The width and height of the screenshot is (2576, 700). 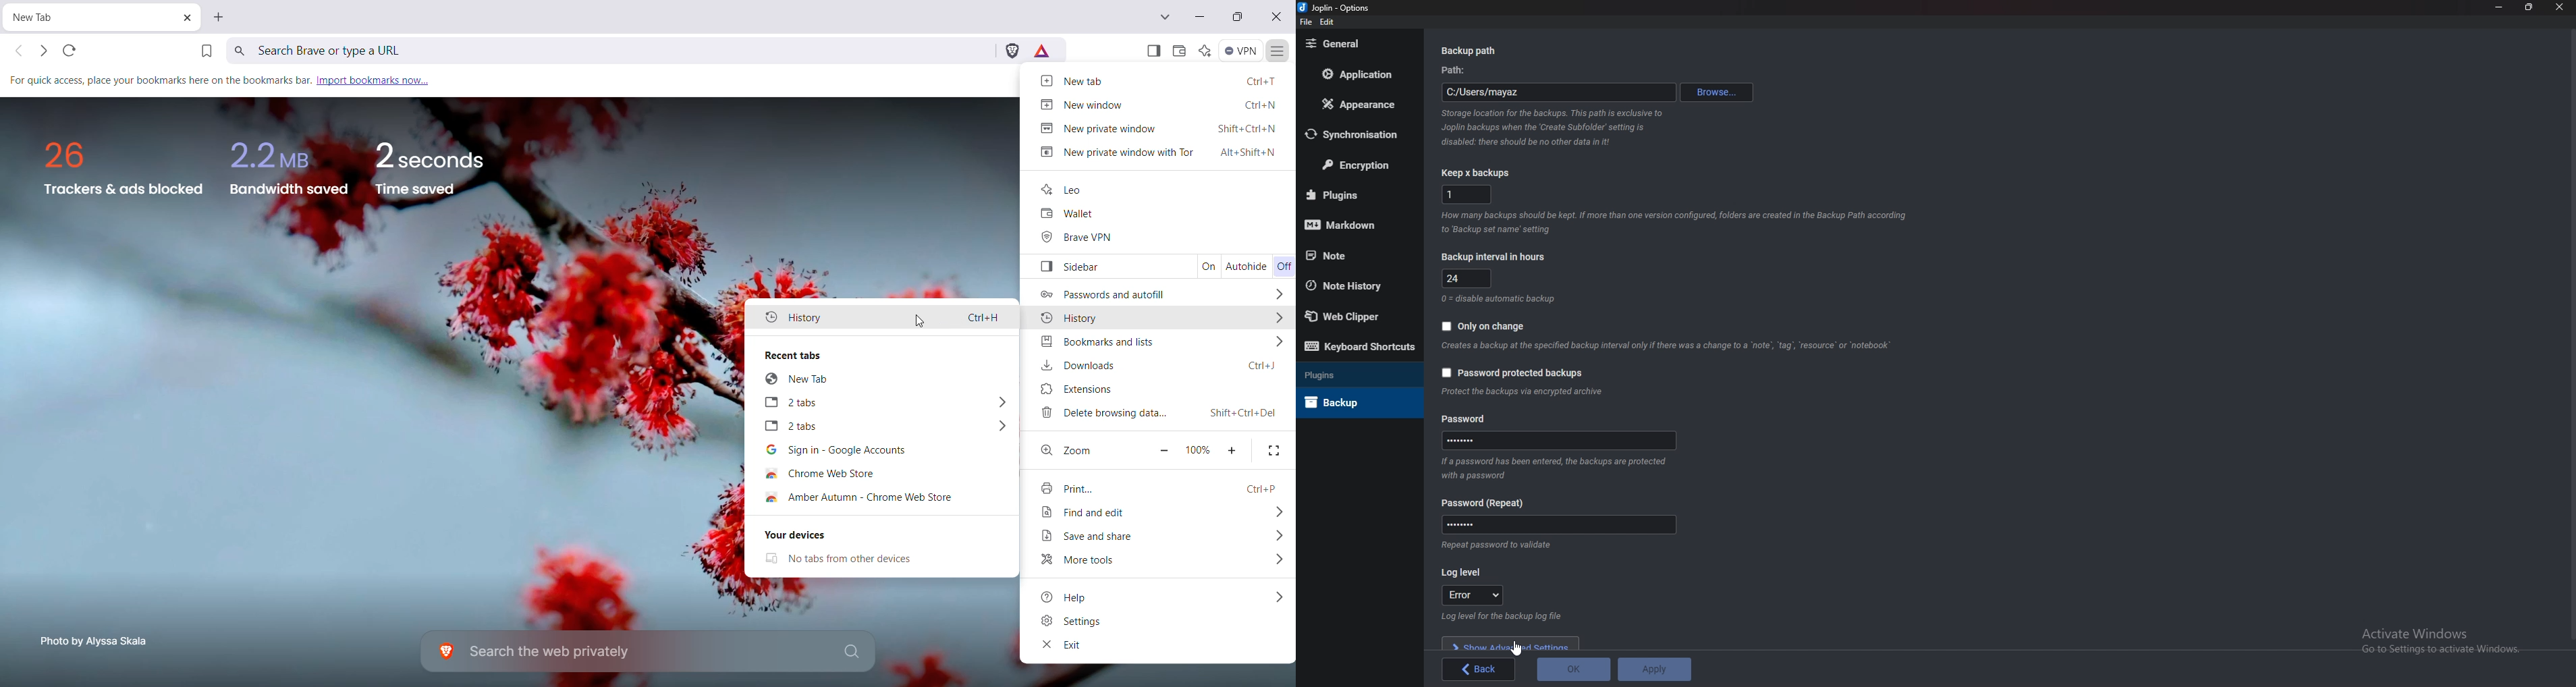 What do you see at coordinates (1236, 18) in the screenshot?
I see `Restore Down` at bounding box center [1236, 18].